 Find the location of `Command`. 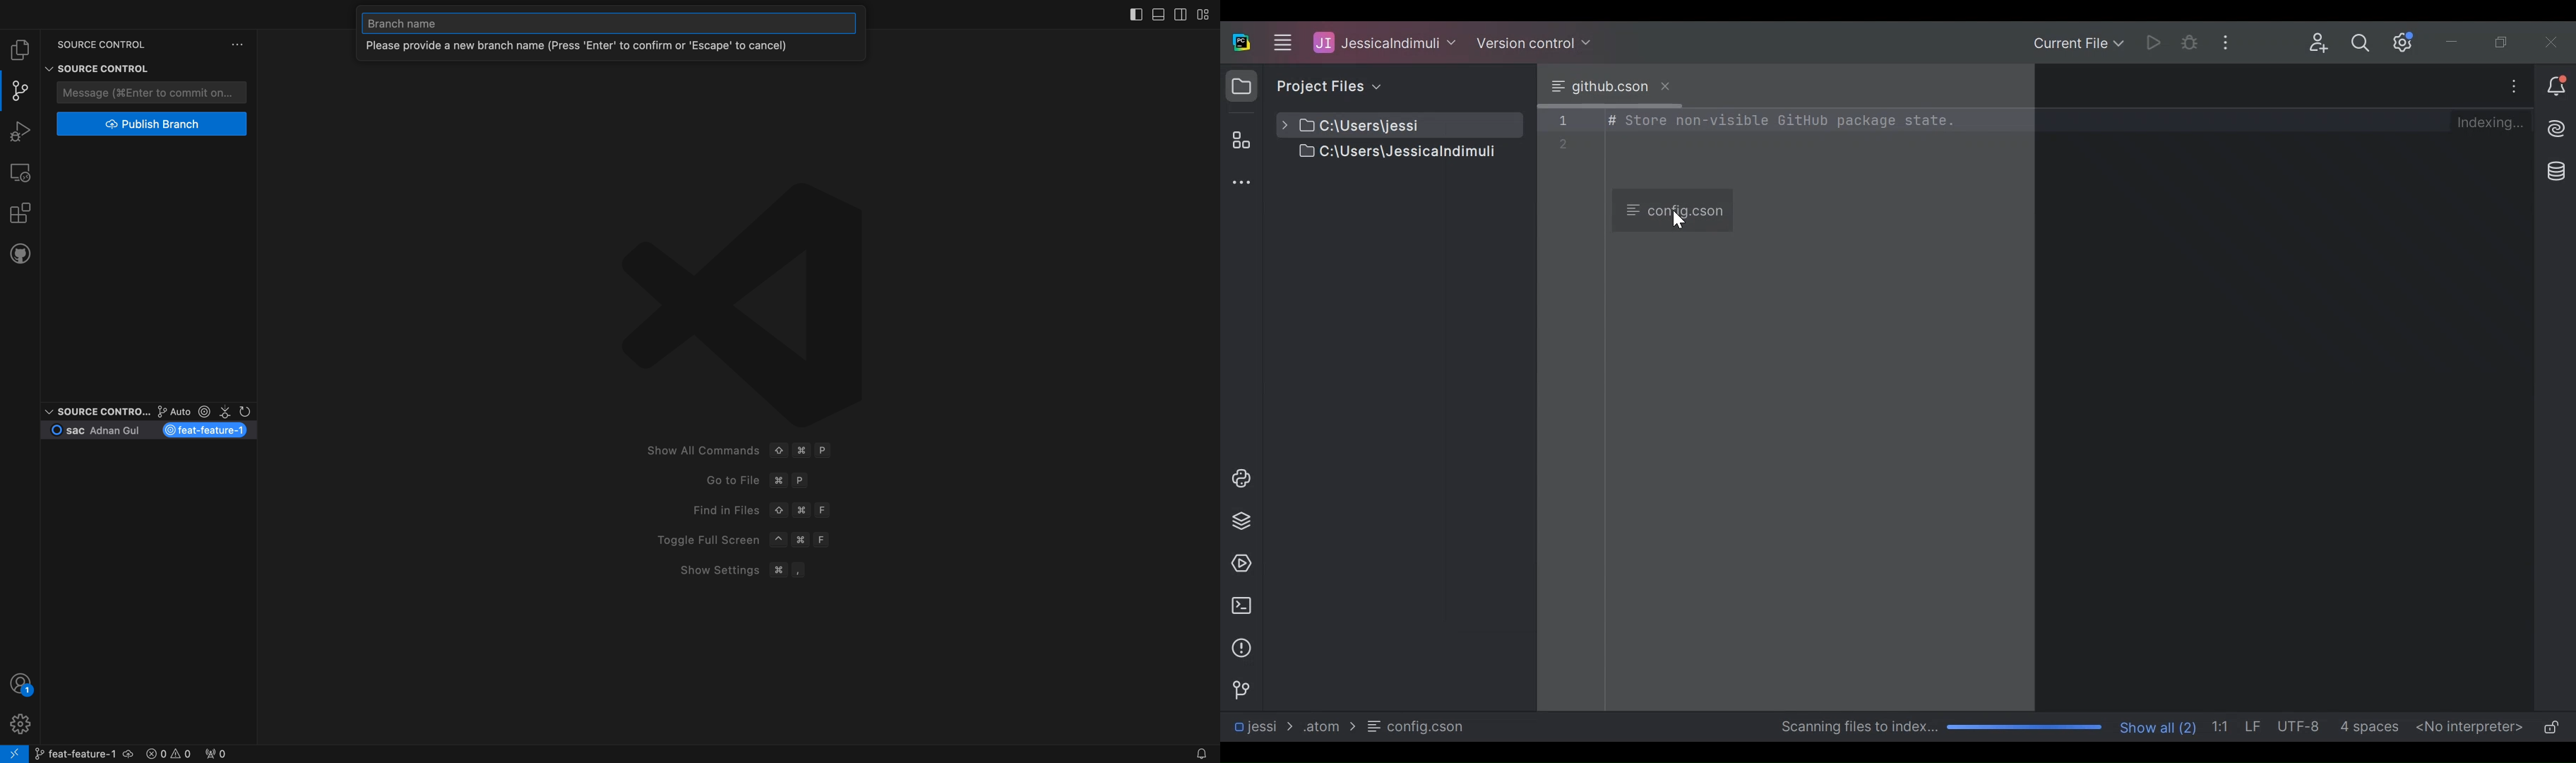

Command is located at coordinates (802, 510).